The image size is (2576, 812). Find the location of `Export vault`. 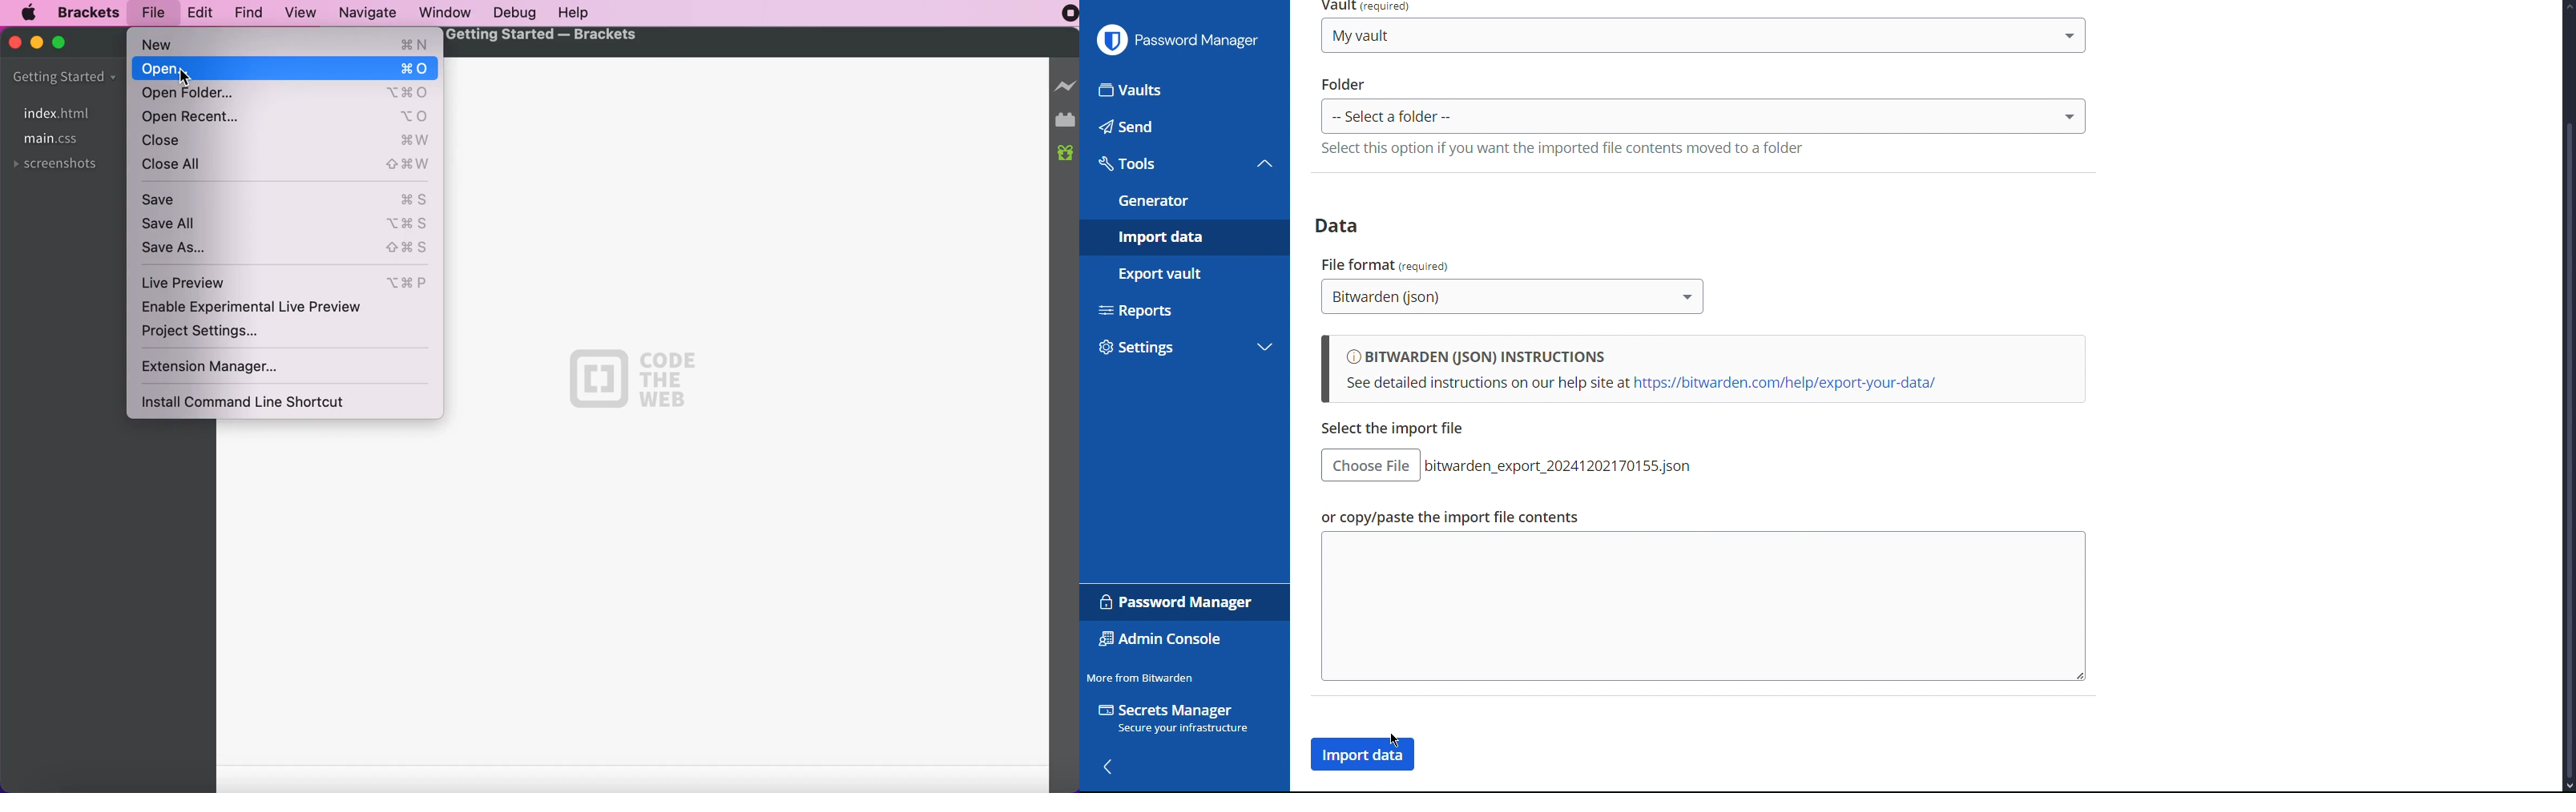

Export vault is located at coordinates (1178, 273).